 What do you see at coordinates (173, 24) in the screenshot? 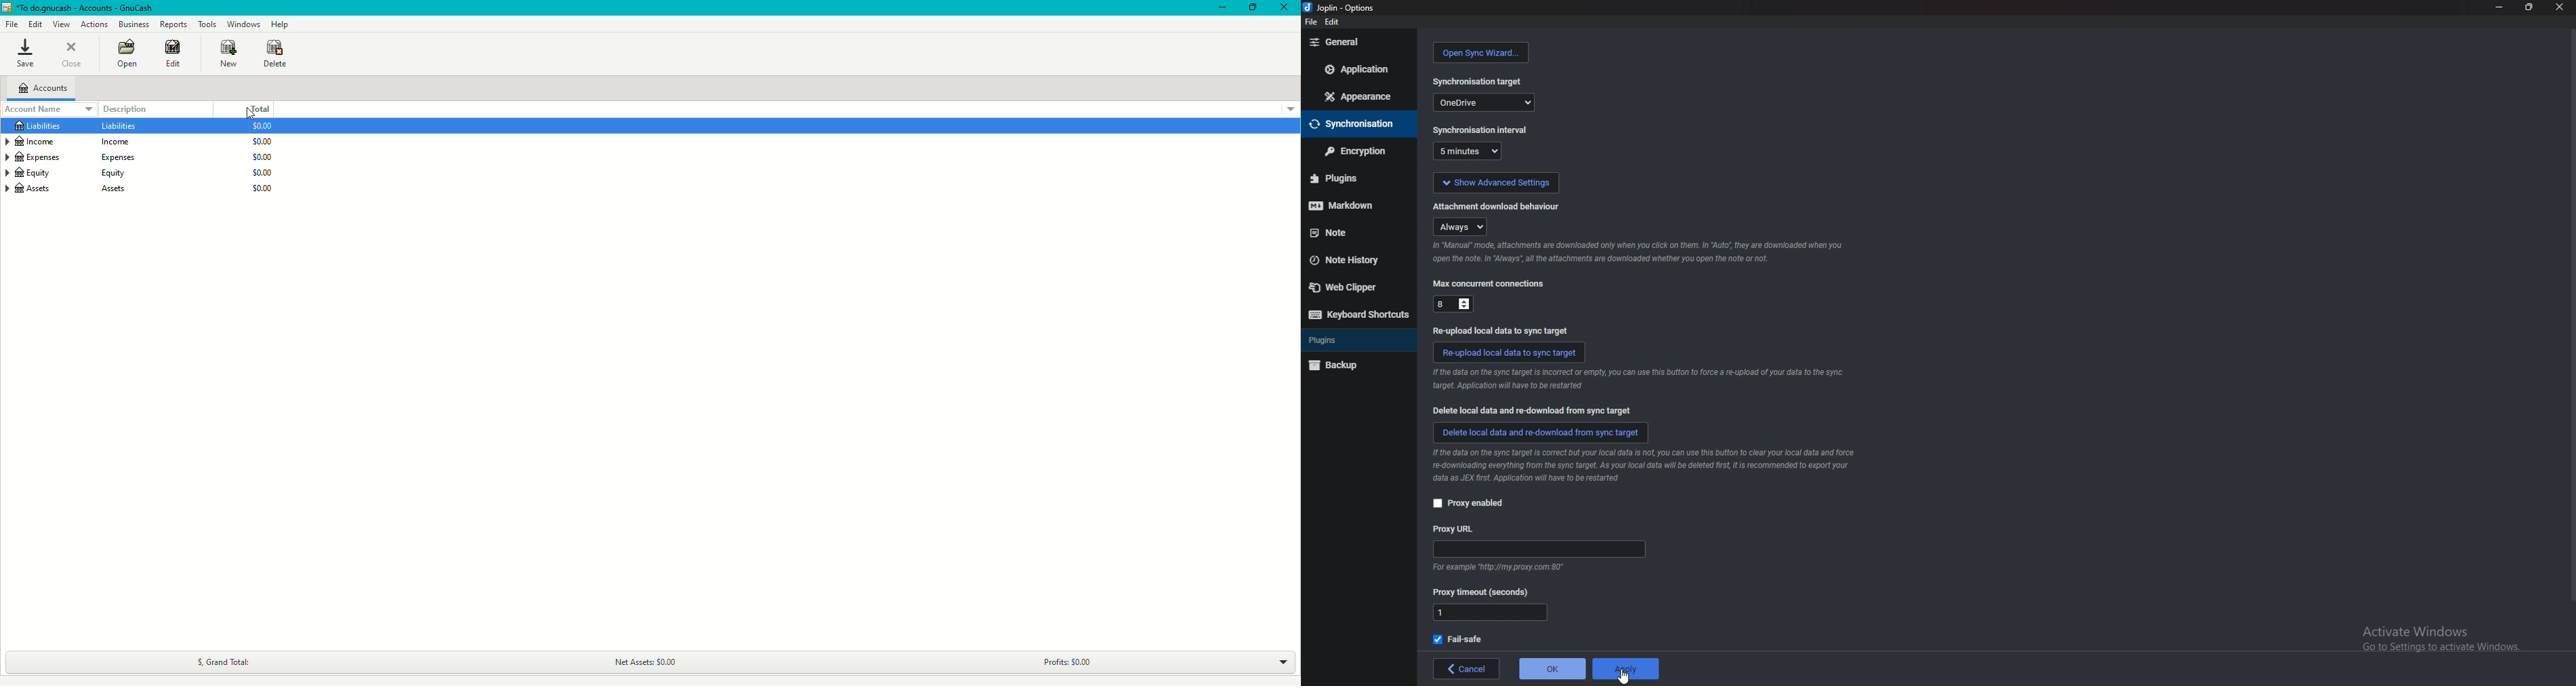
I see `Records` at bounding box center [173, 24].